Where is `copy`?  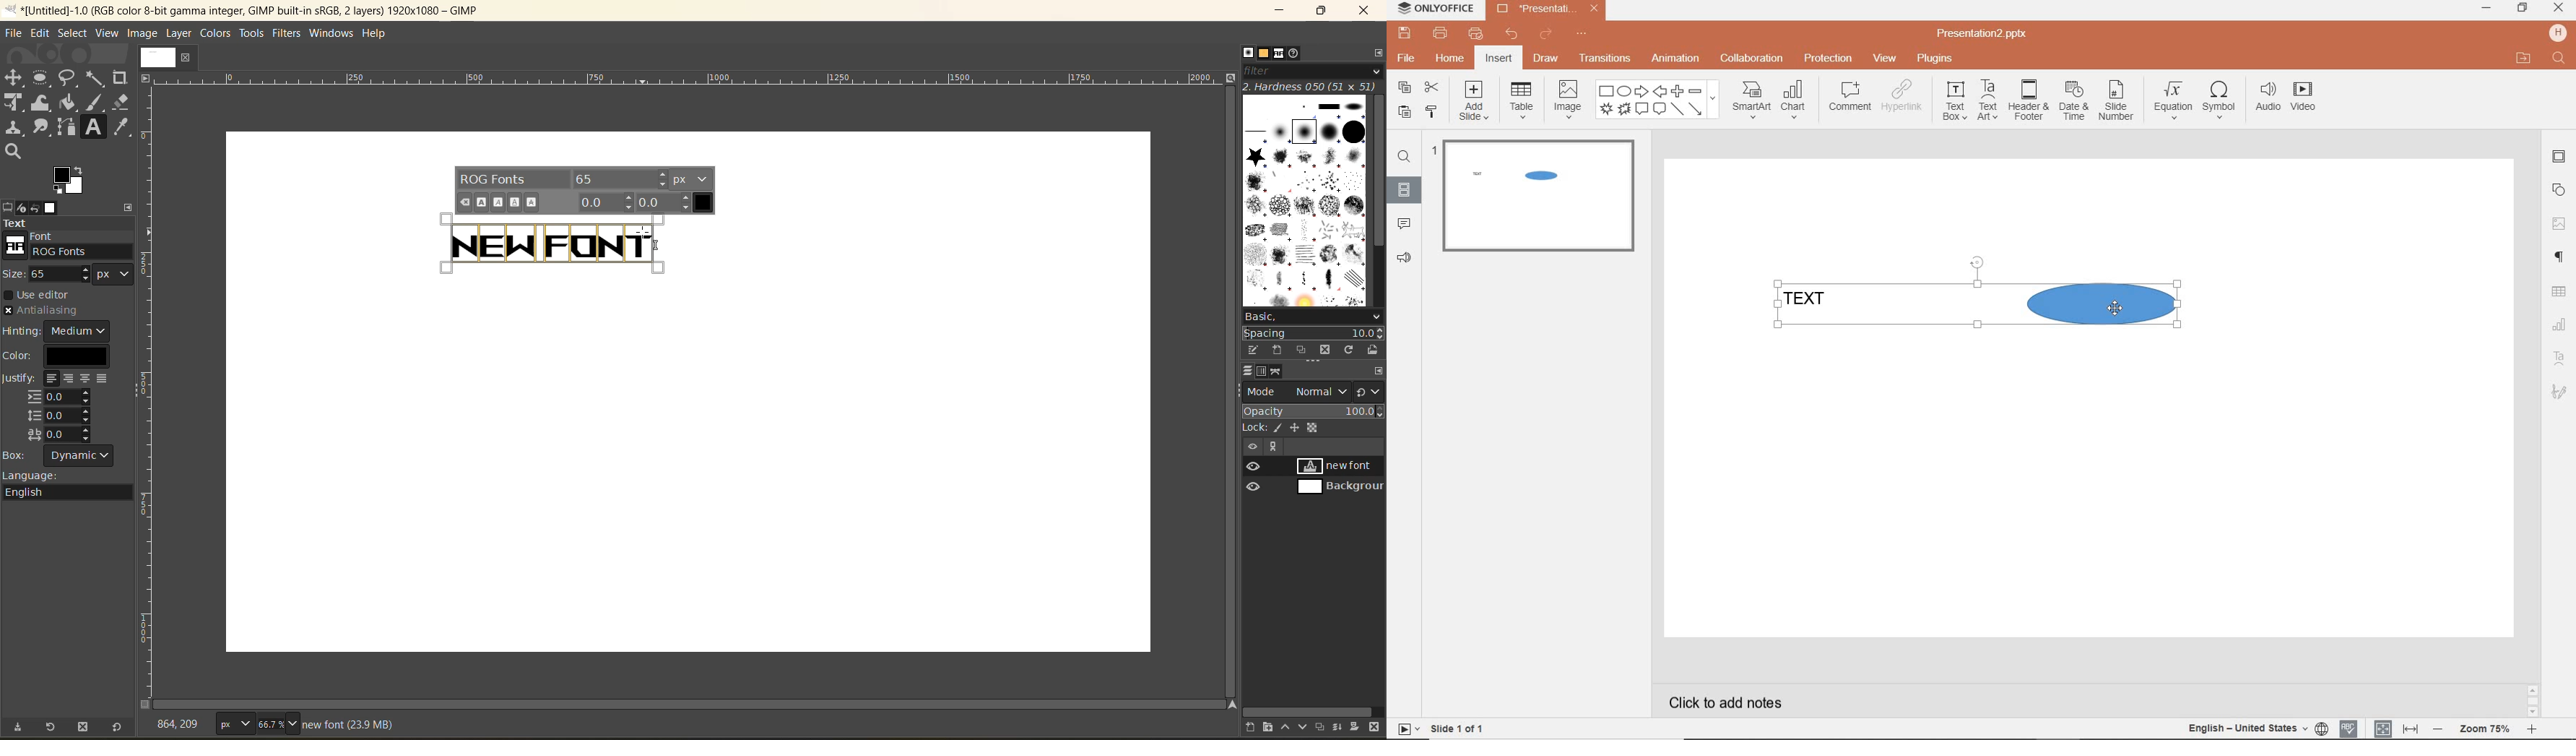
copy is located at coordinates (1404, 87).